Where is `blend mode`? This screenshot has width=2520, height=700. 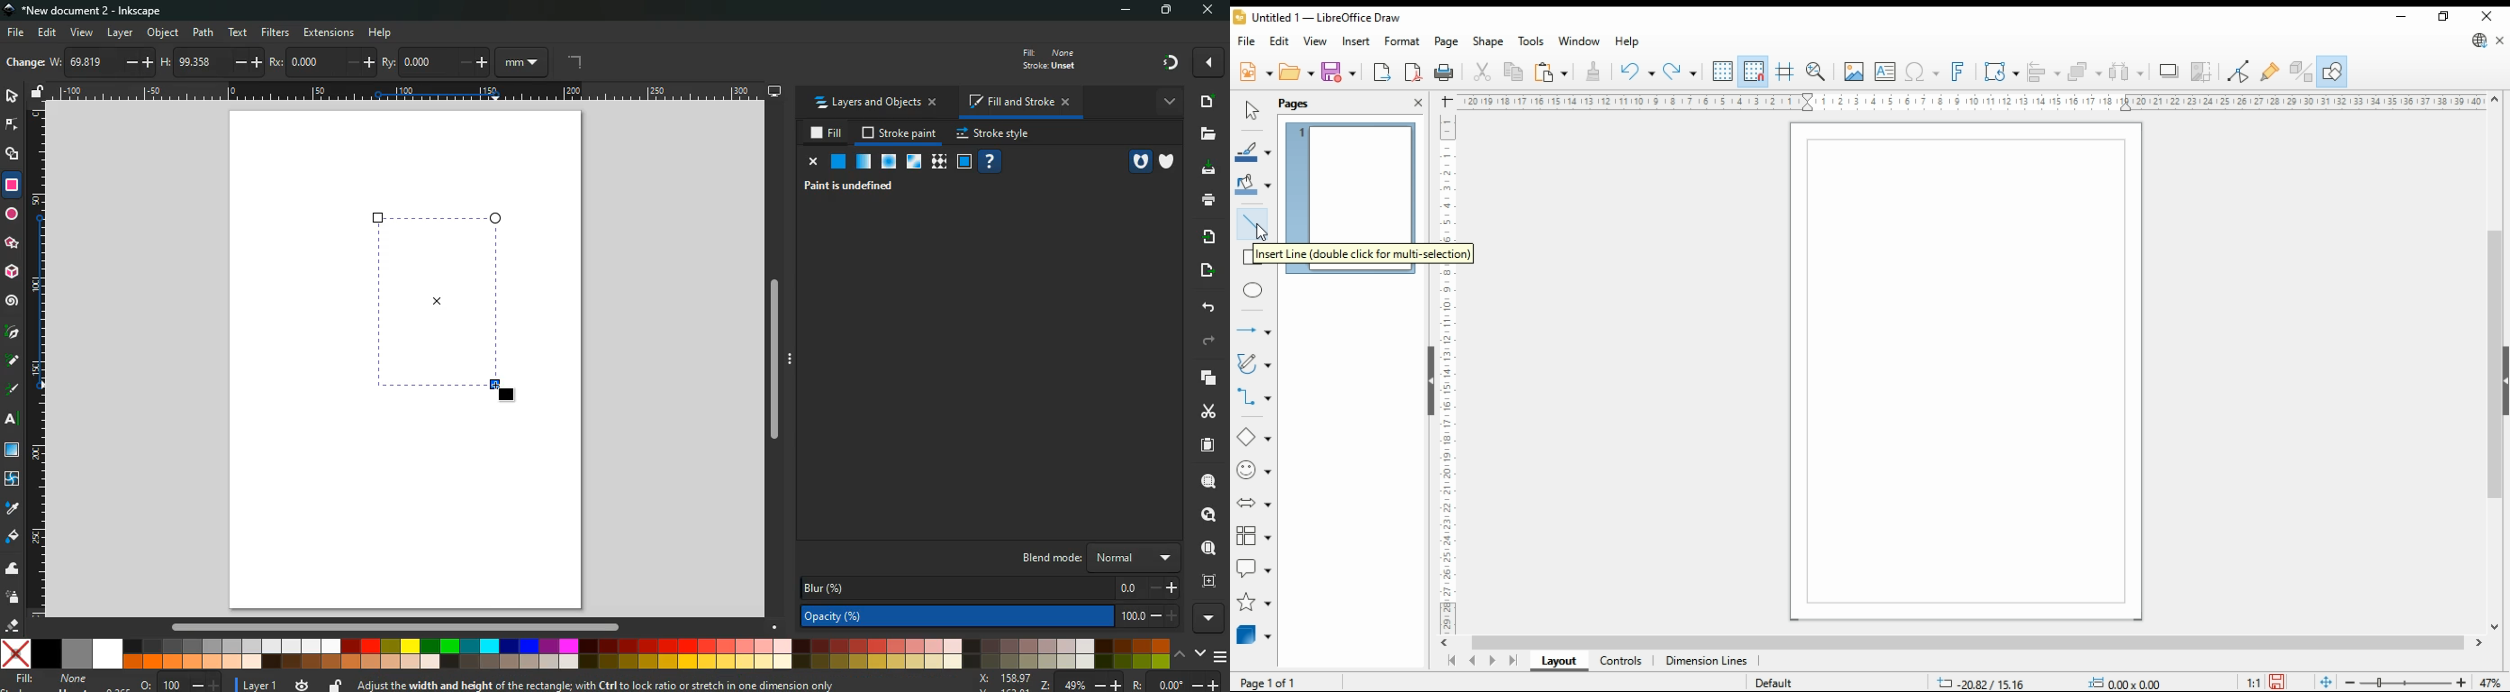 blend mode is located at coordinates (1092, 558).